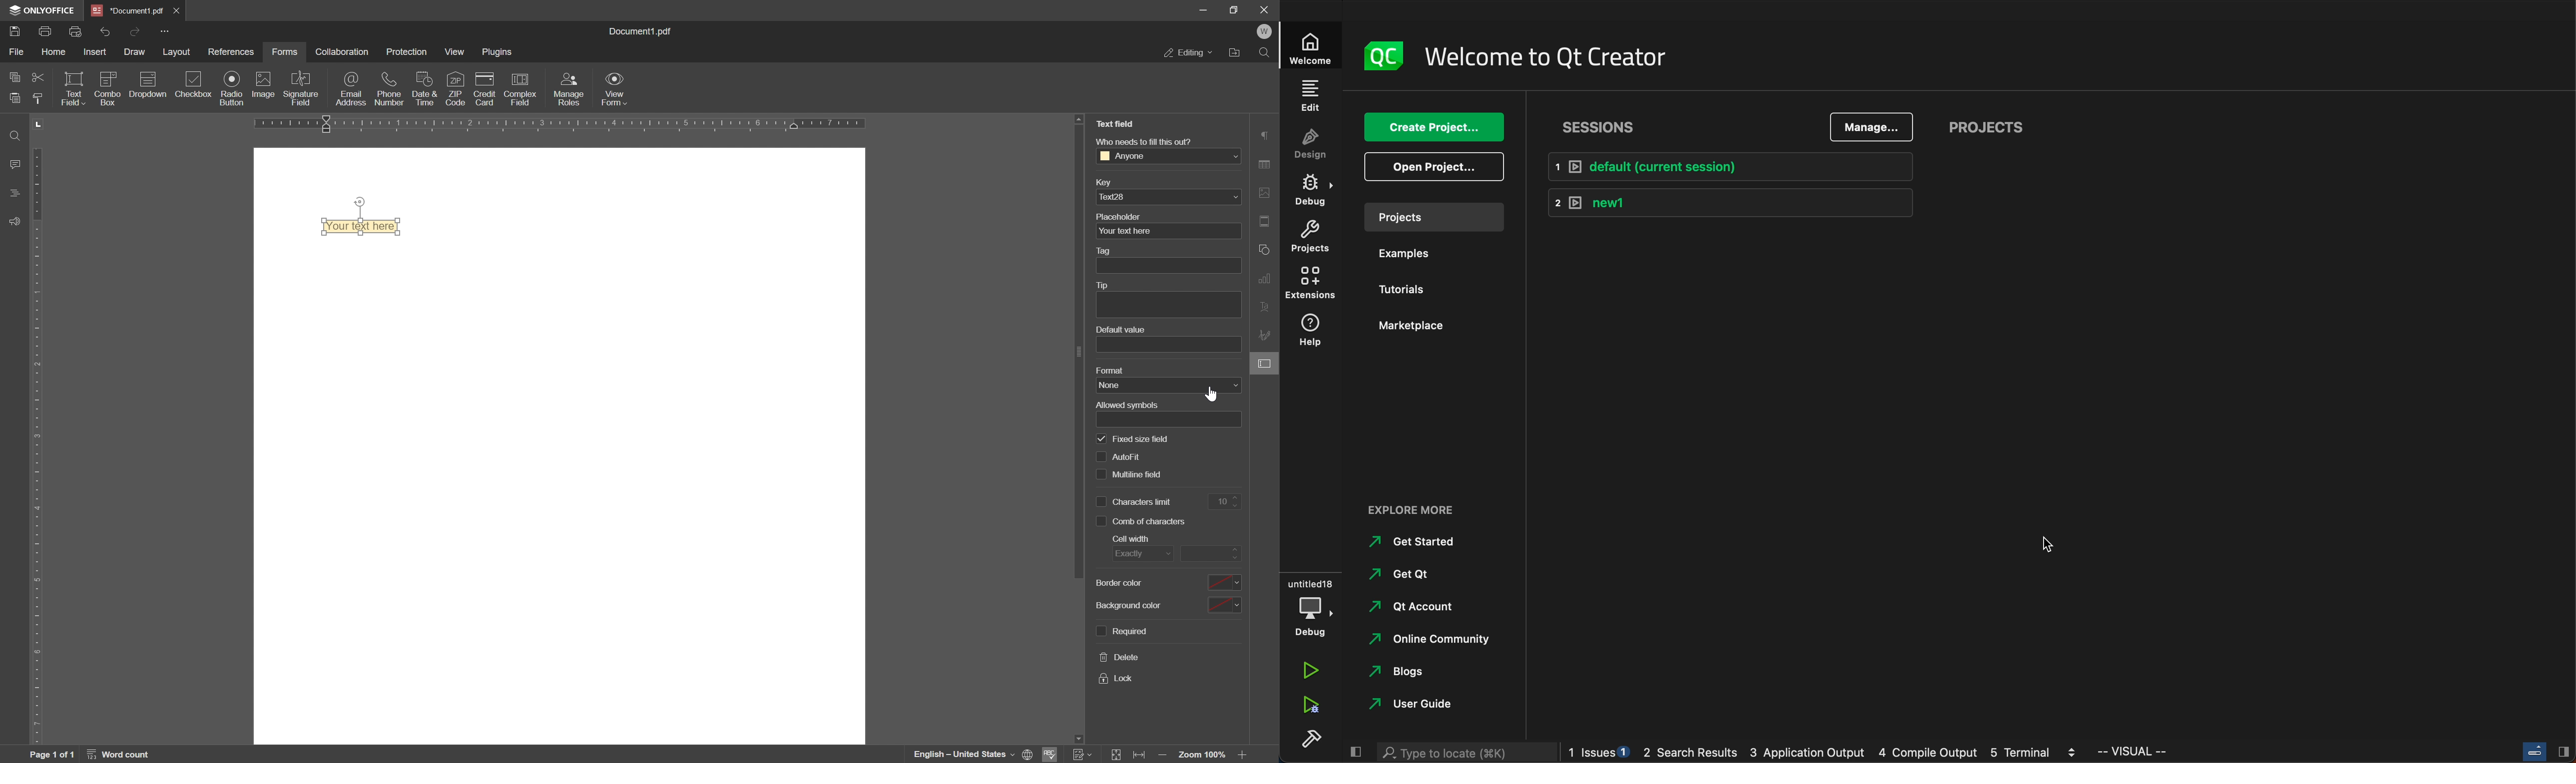  Describe the element at coordinates (388, 90) in the screenshot. I see `phone number` at that location.